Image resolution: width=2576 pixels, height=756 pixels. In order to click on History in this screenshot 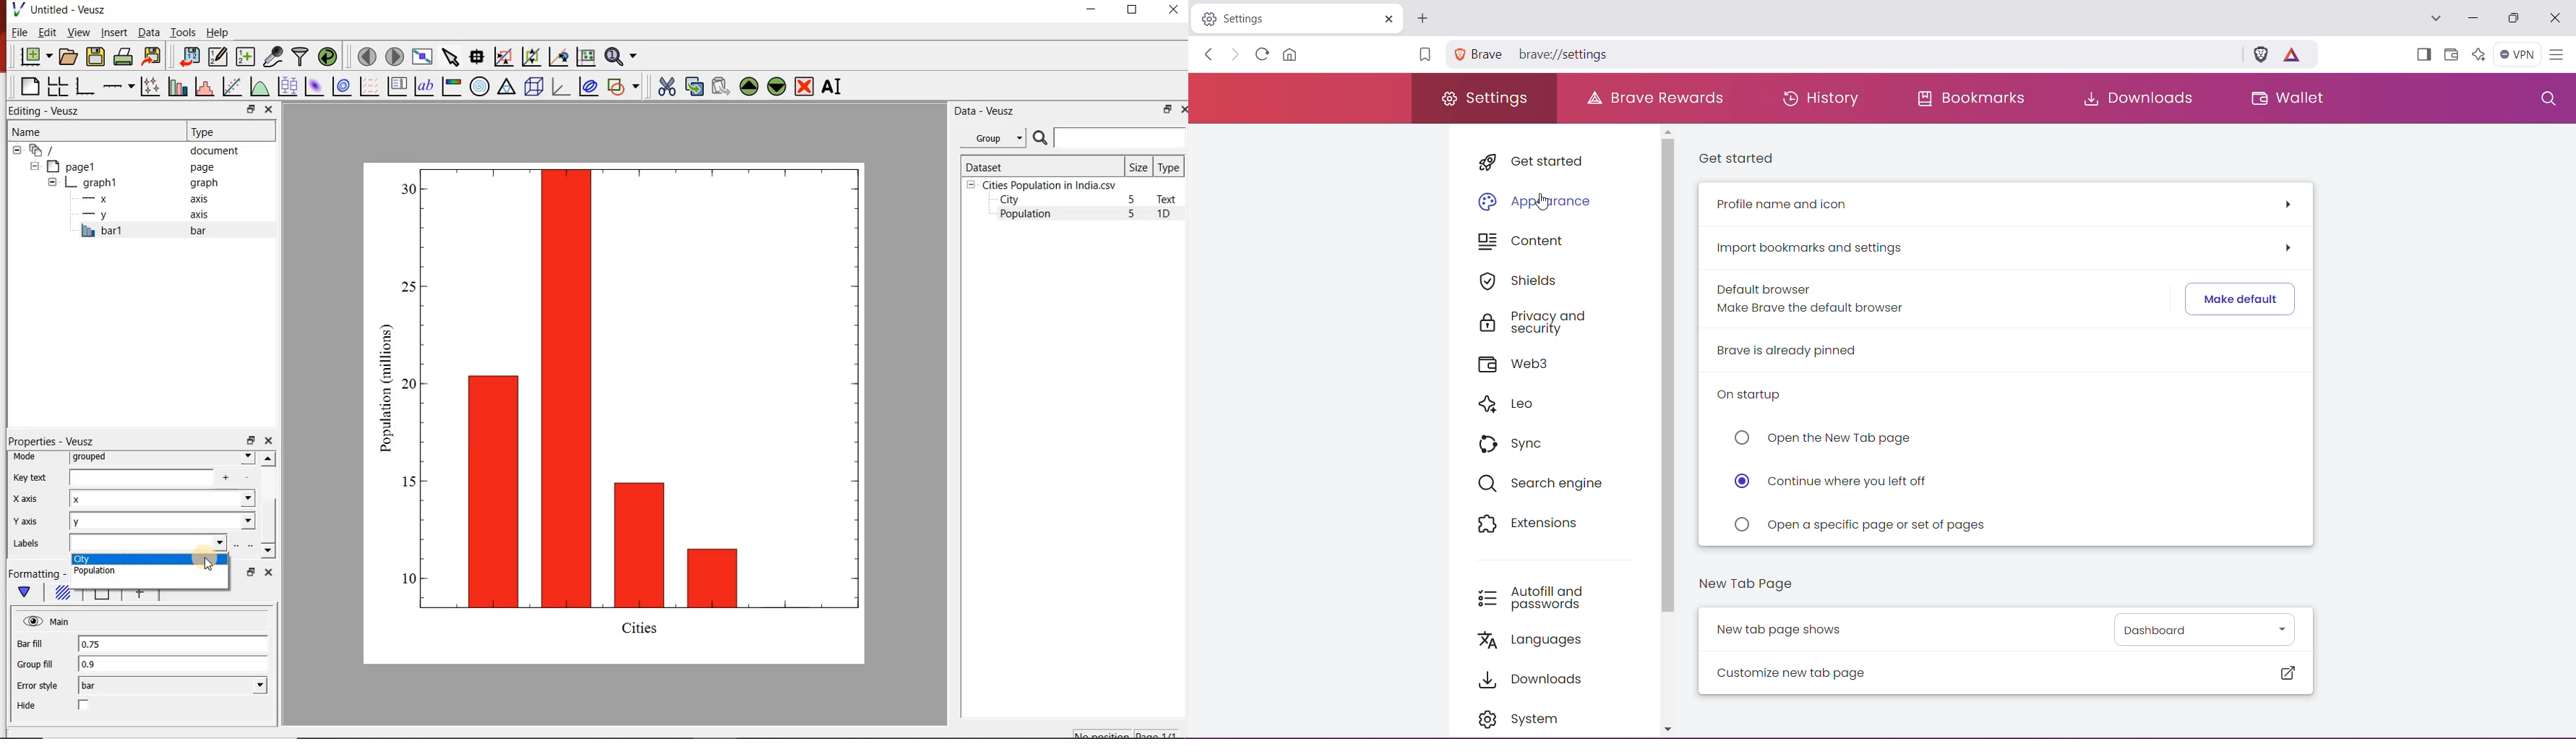, I will do `click(1817, 97)`.